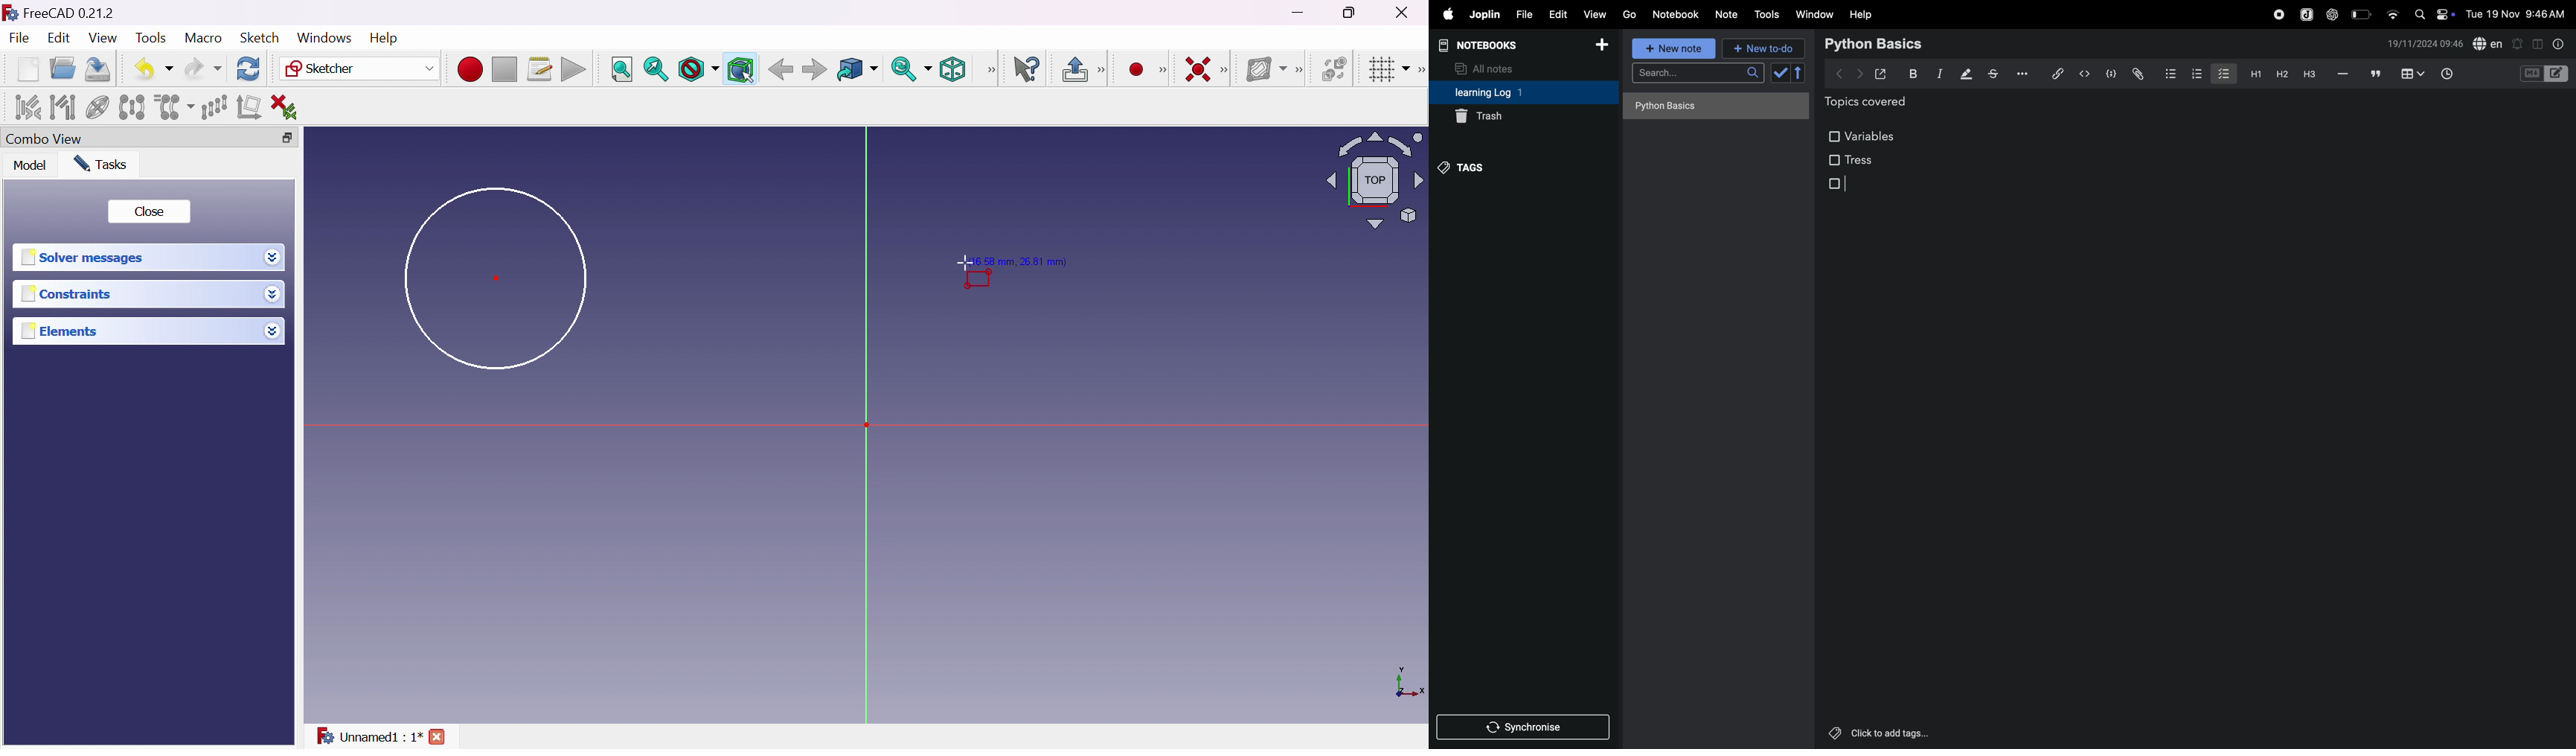  What do you see at coordinates (2425, 44) in the screenshot?
I see `date and time` at bounding box center [2425, 44].